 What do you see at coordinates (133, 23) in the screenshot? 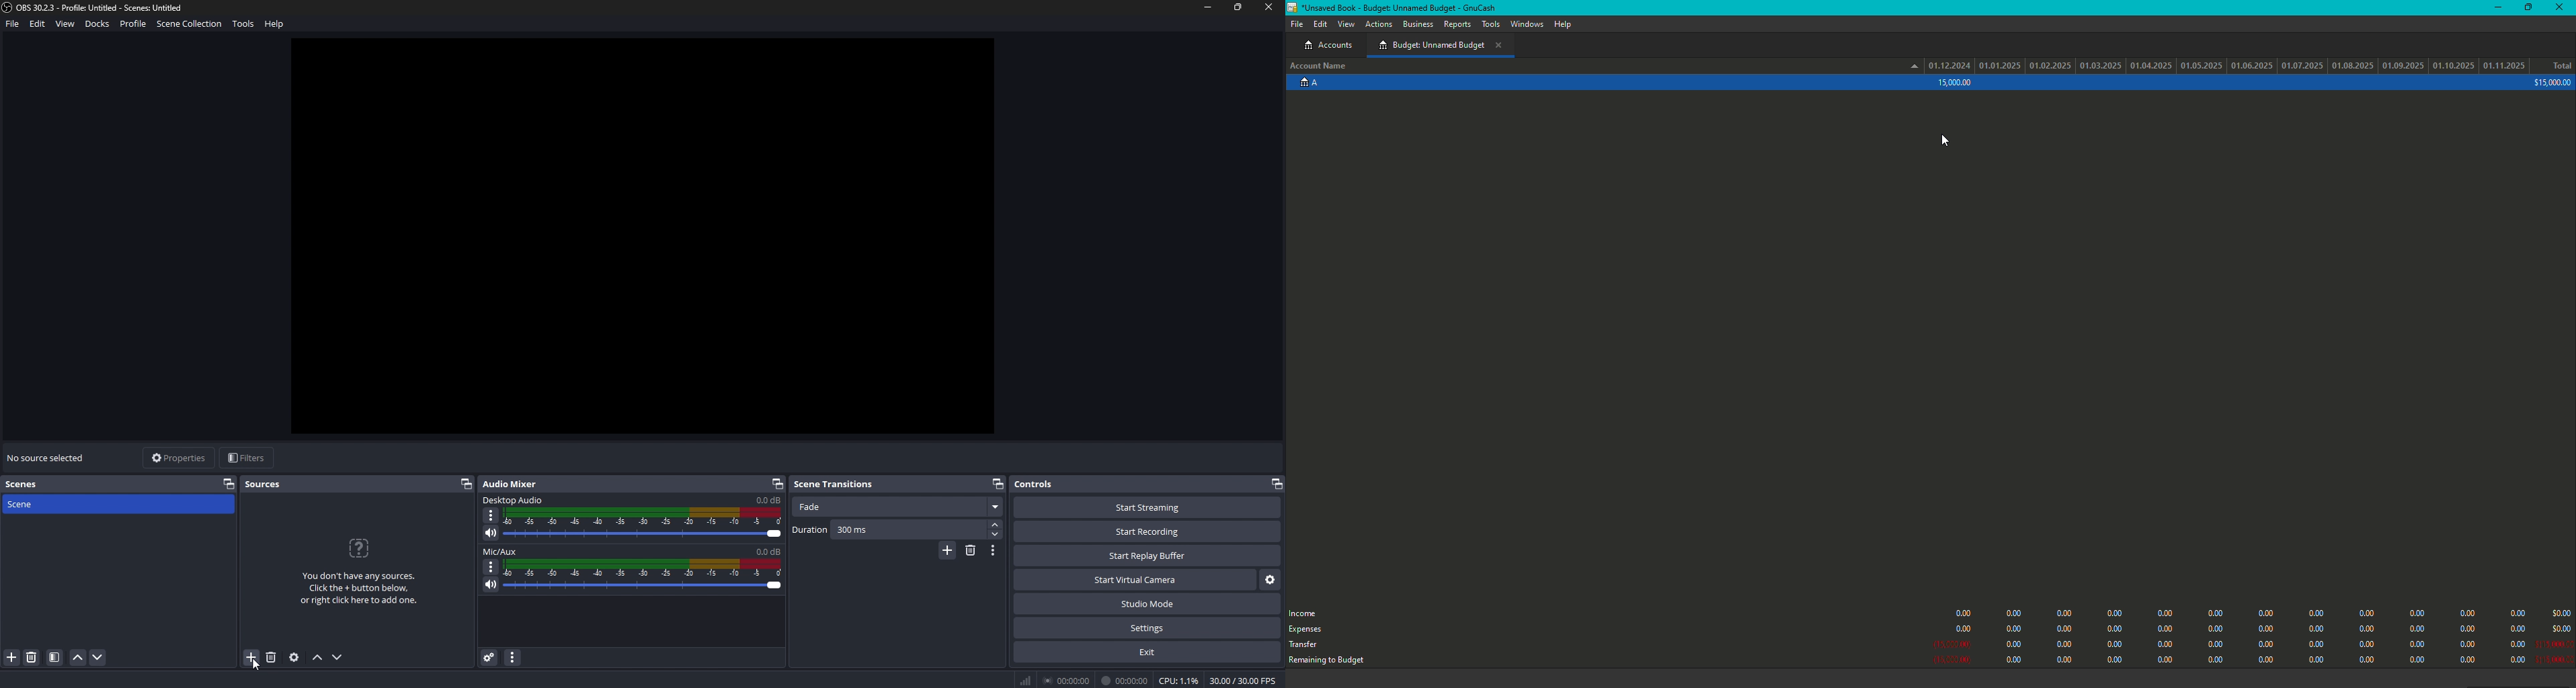
I see `profile` at bounding box center [133, 23].